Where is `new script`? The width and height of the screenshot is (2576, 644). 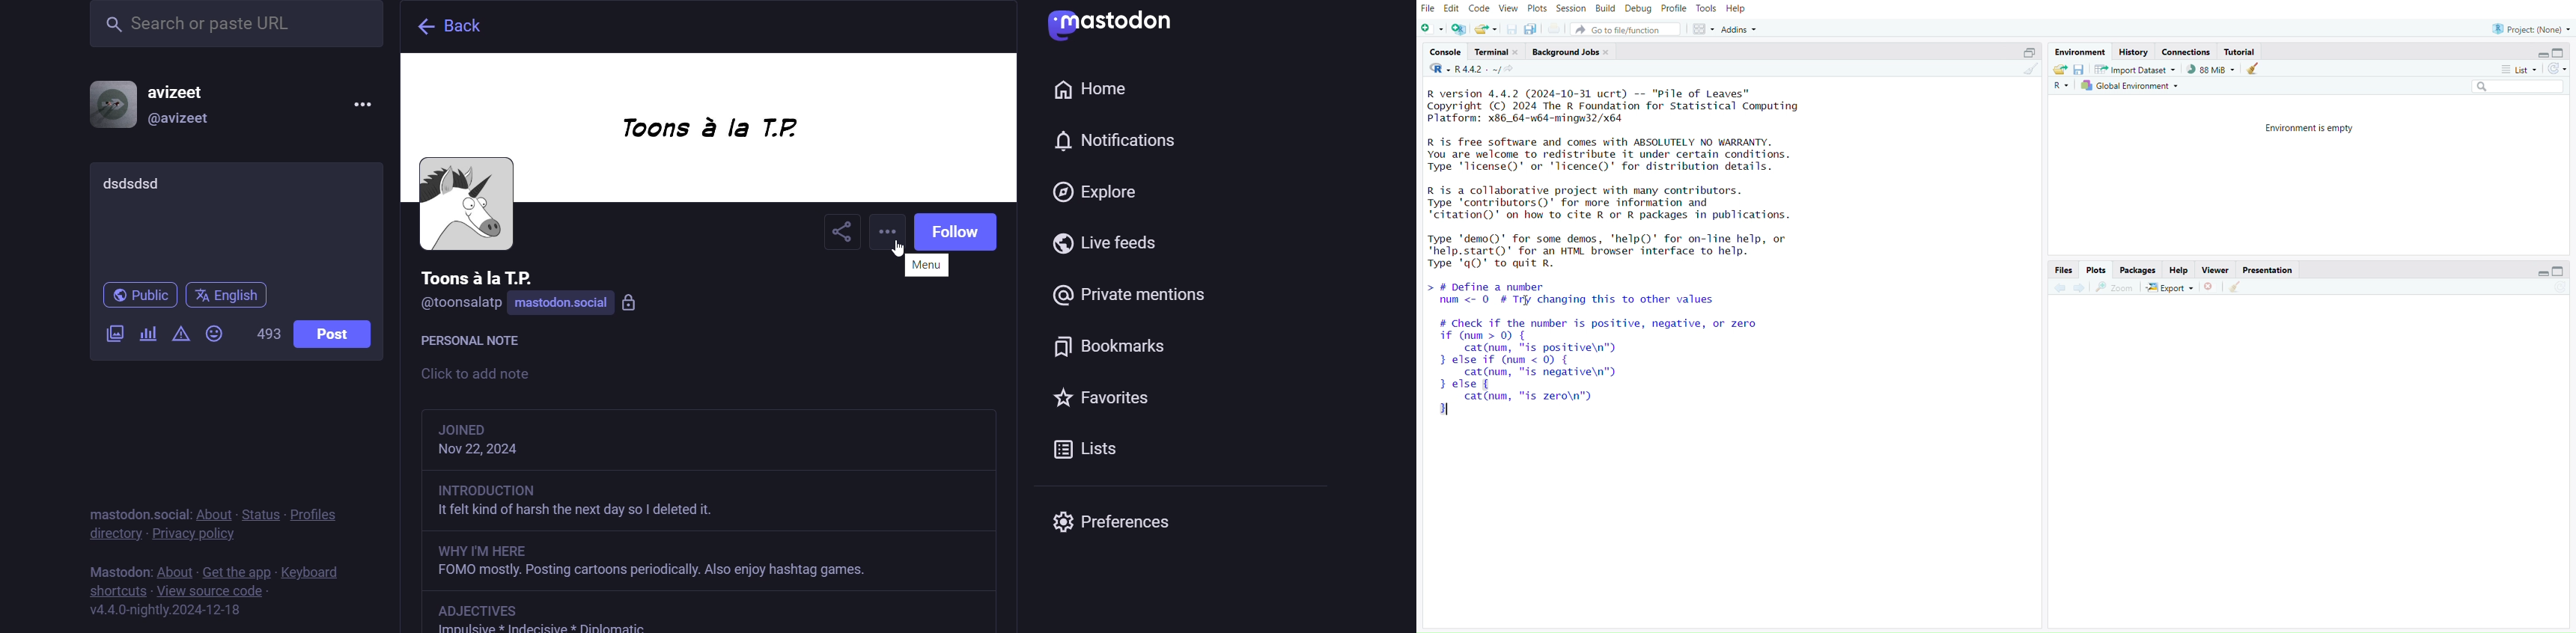 new script is located at coordinates (1433, 30).